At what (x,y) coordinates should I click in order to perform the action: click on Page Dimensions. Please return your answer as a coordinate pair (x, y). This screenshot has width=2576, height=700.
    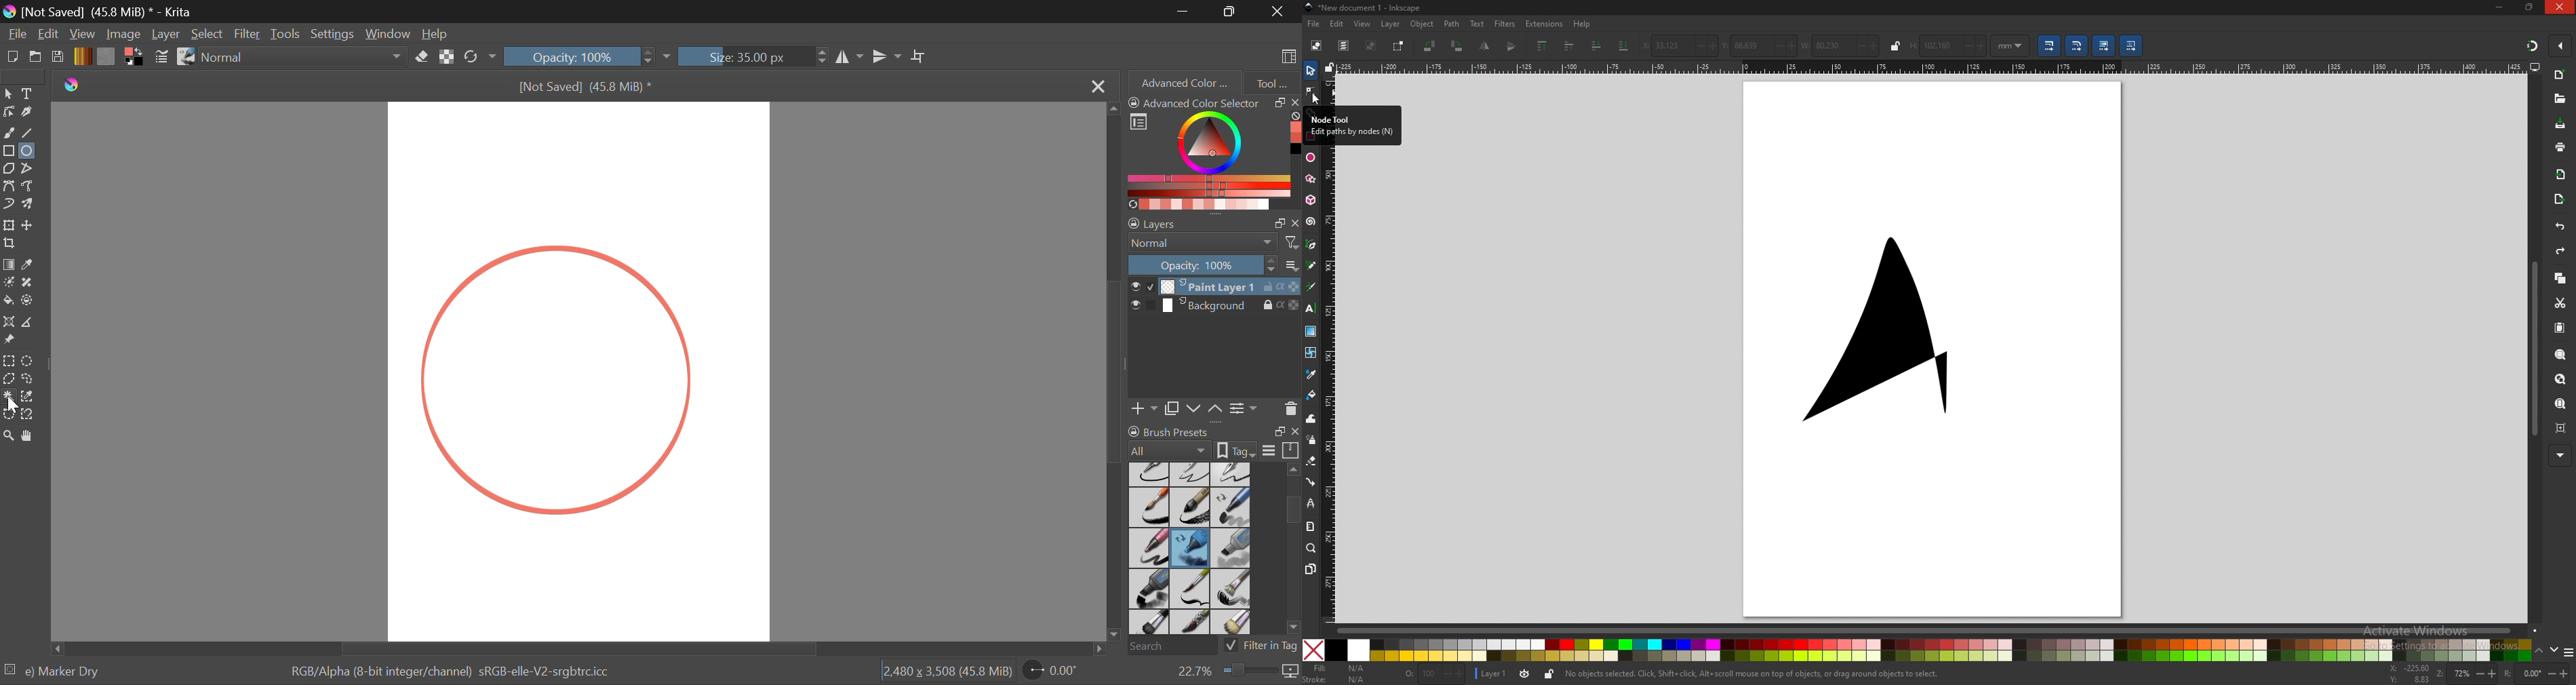
    Looking at the image, I should click on (951, 671).